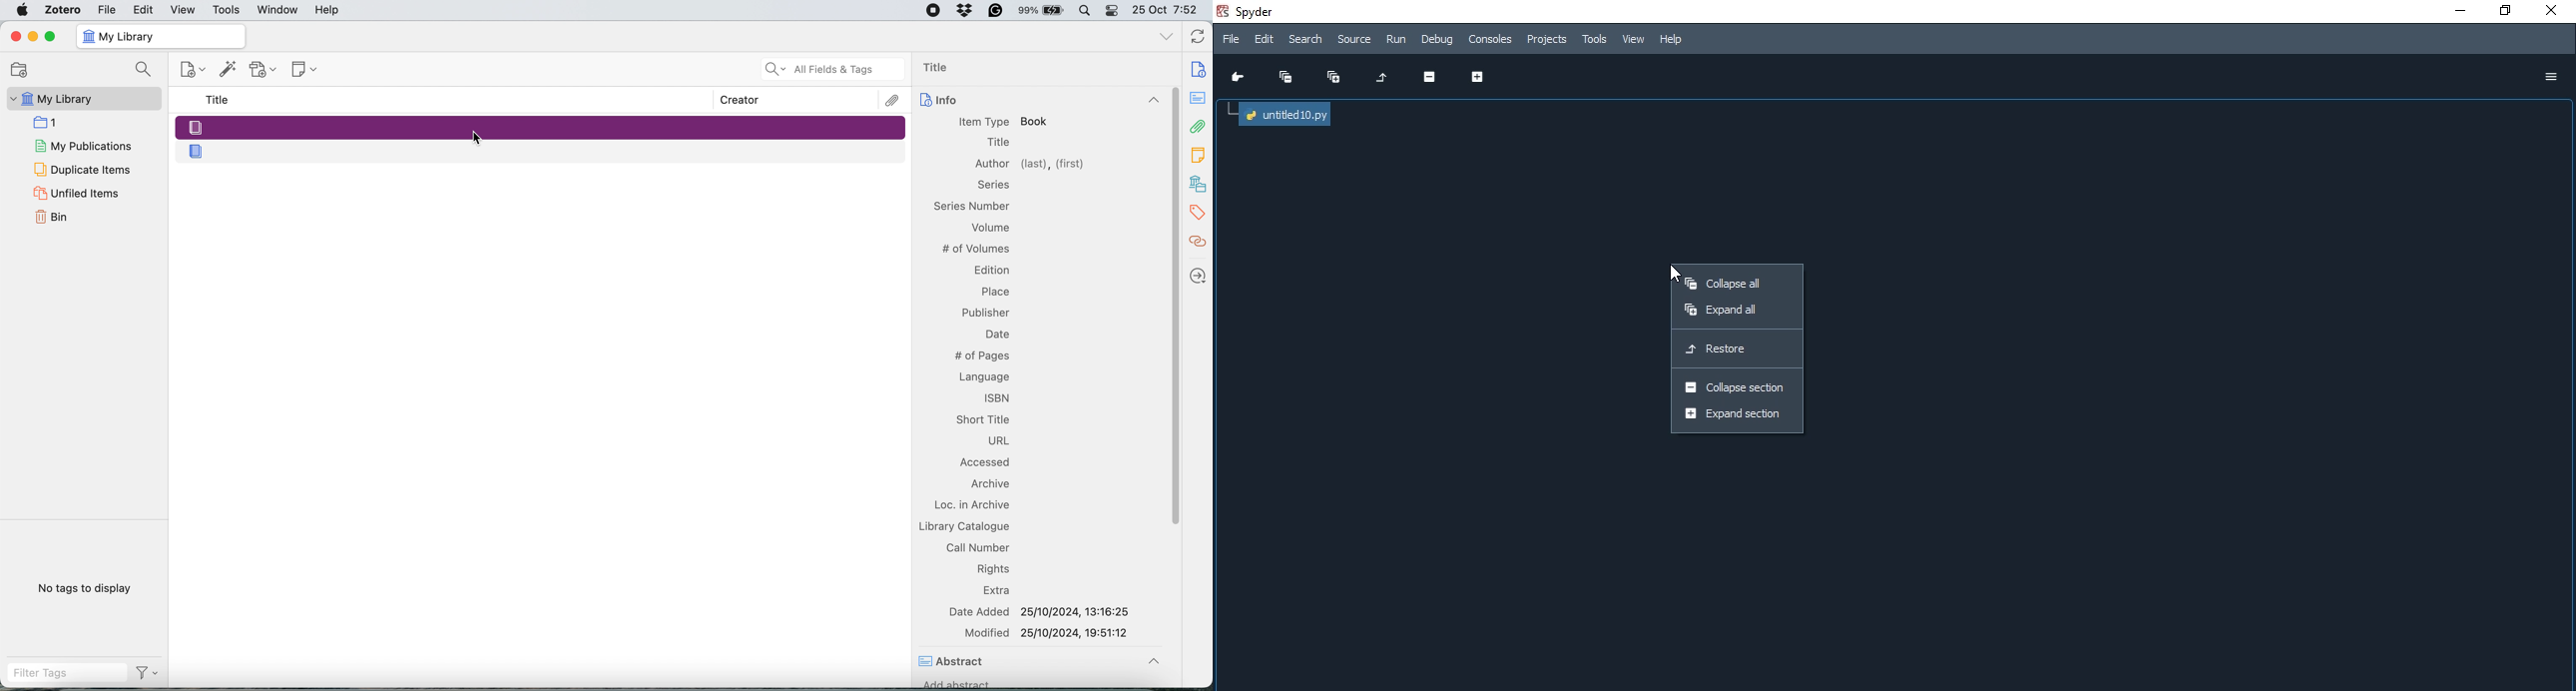 Image resolution: width=2576 pixels, height=700 pixels. Describe the element at coordinates (1734, 348) in the screenshot. I see `Restore` at that location.